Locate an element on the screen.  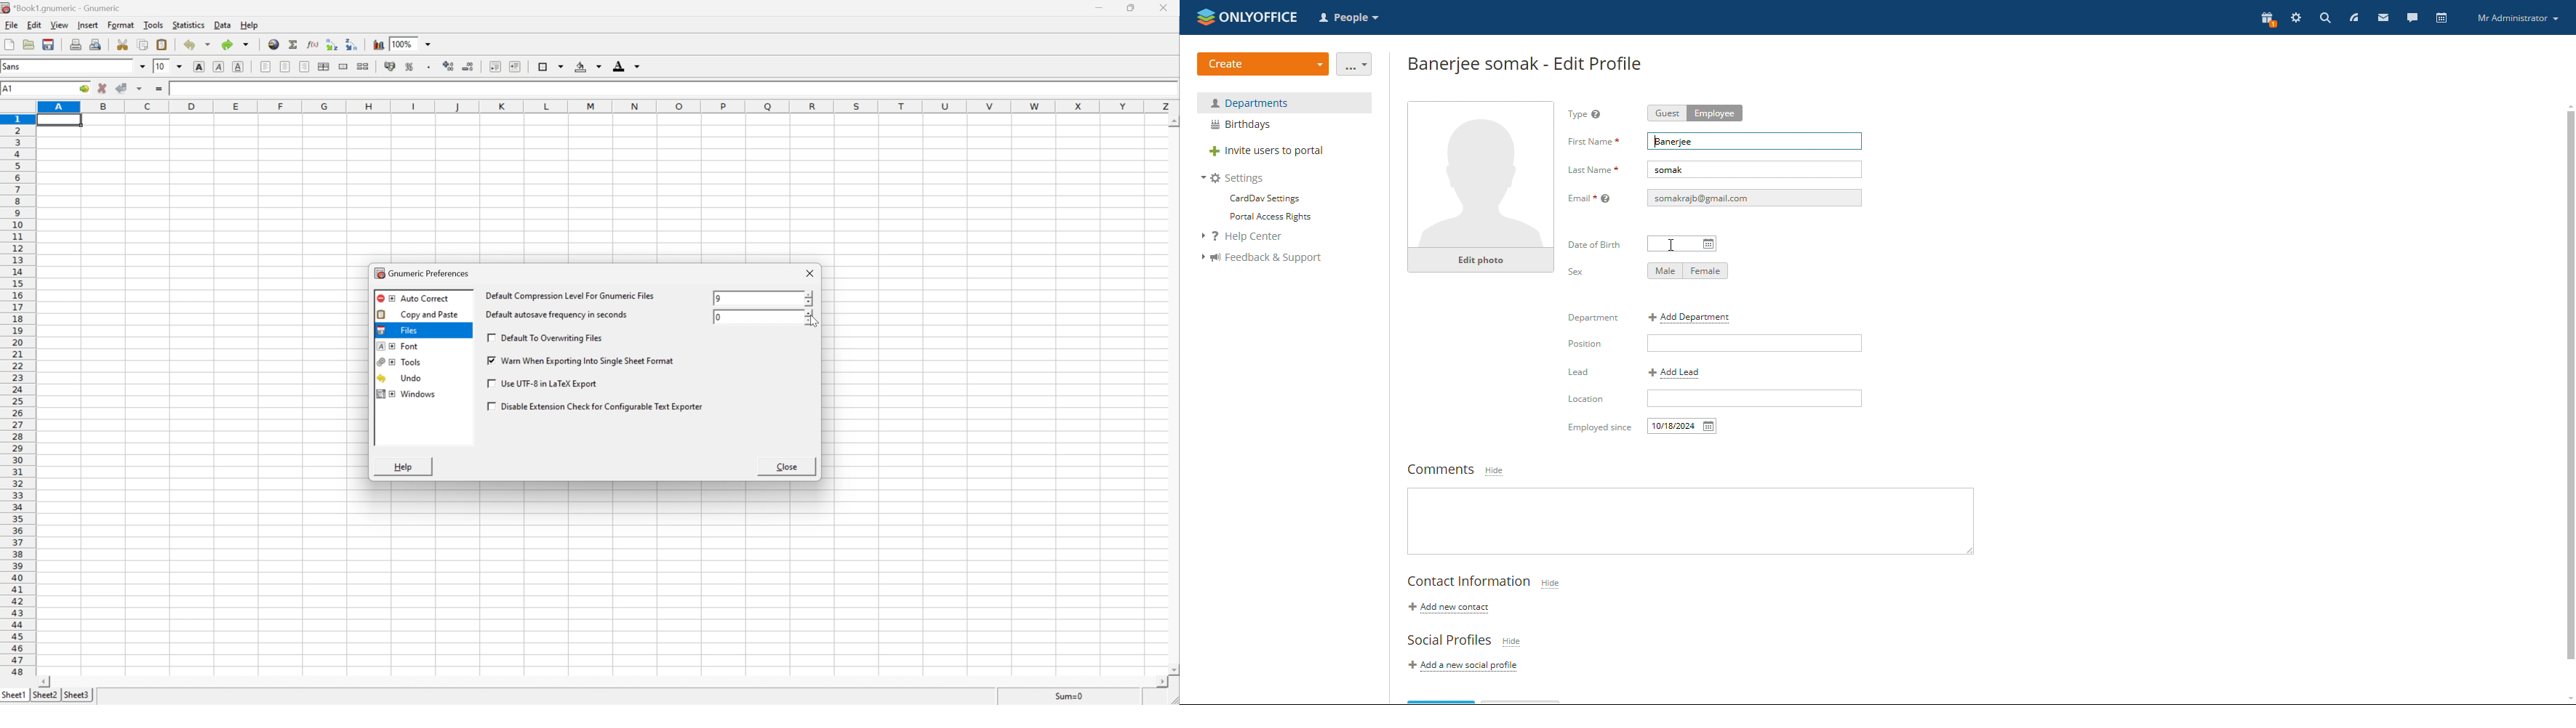
align left is located at coordinates (265, 66).